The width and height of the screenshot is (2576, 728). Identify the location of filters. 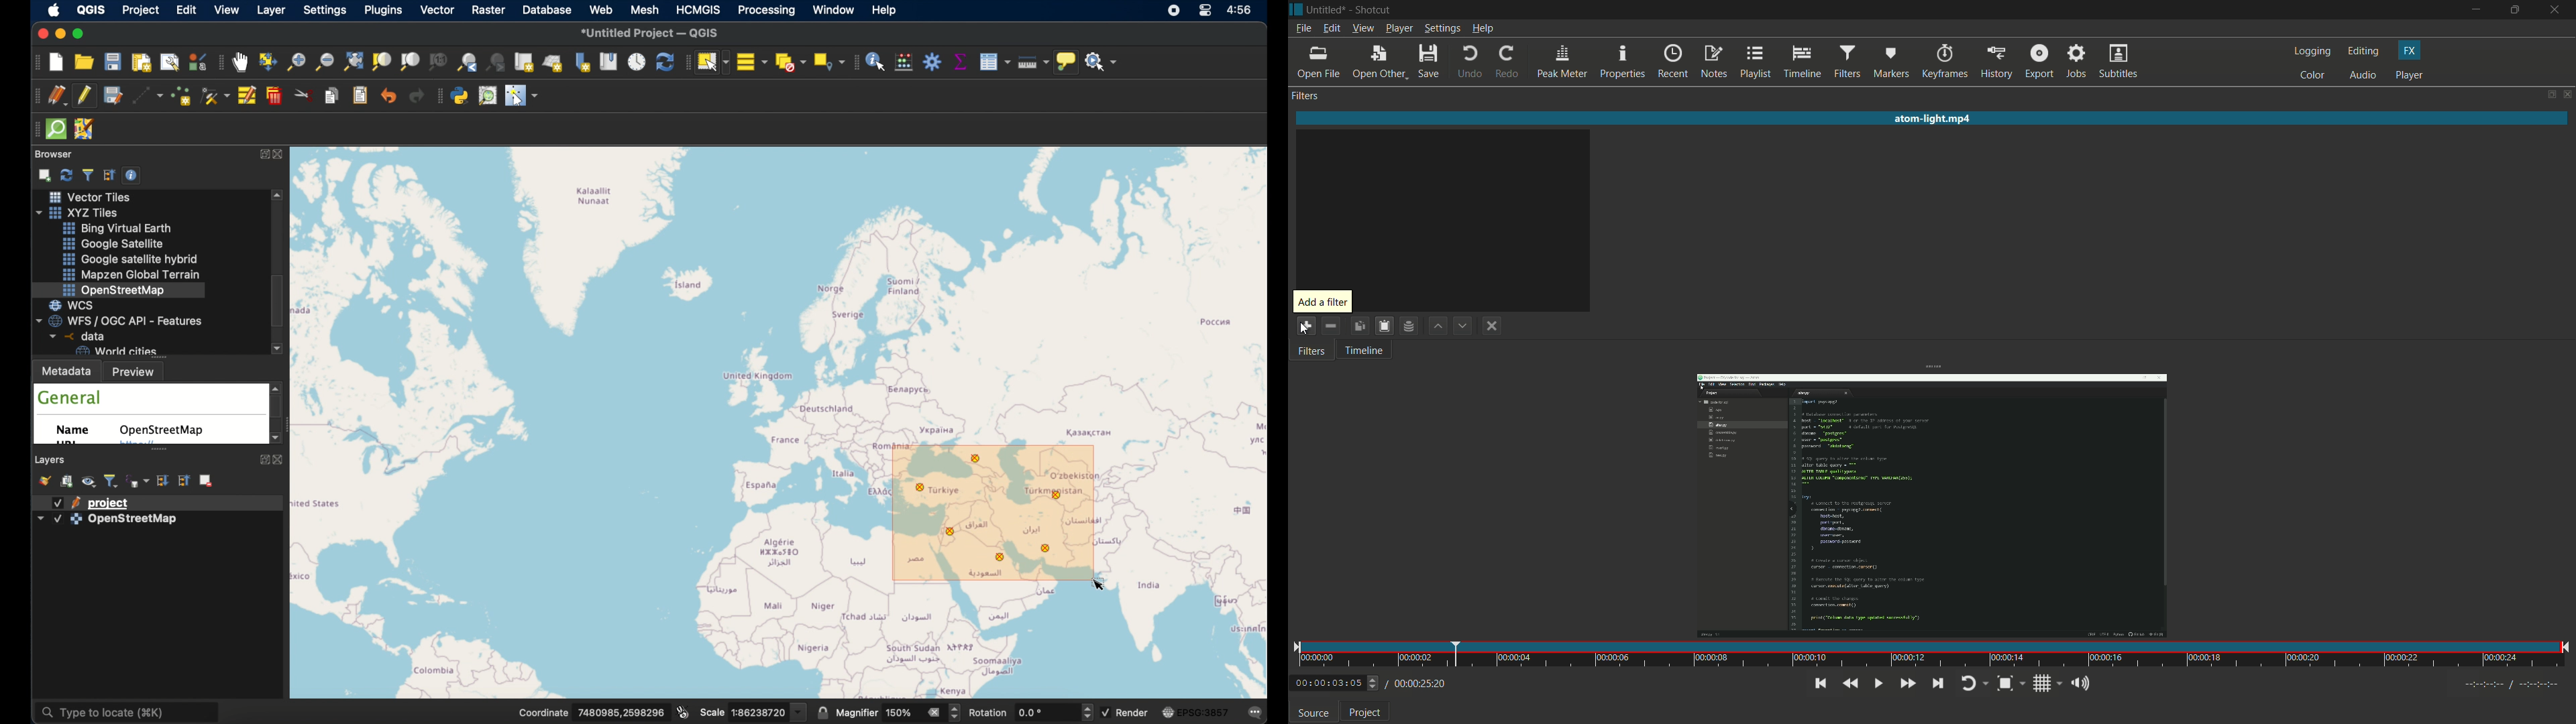
(1310, 352).